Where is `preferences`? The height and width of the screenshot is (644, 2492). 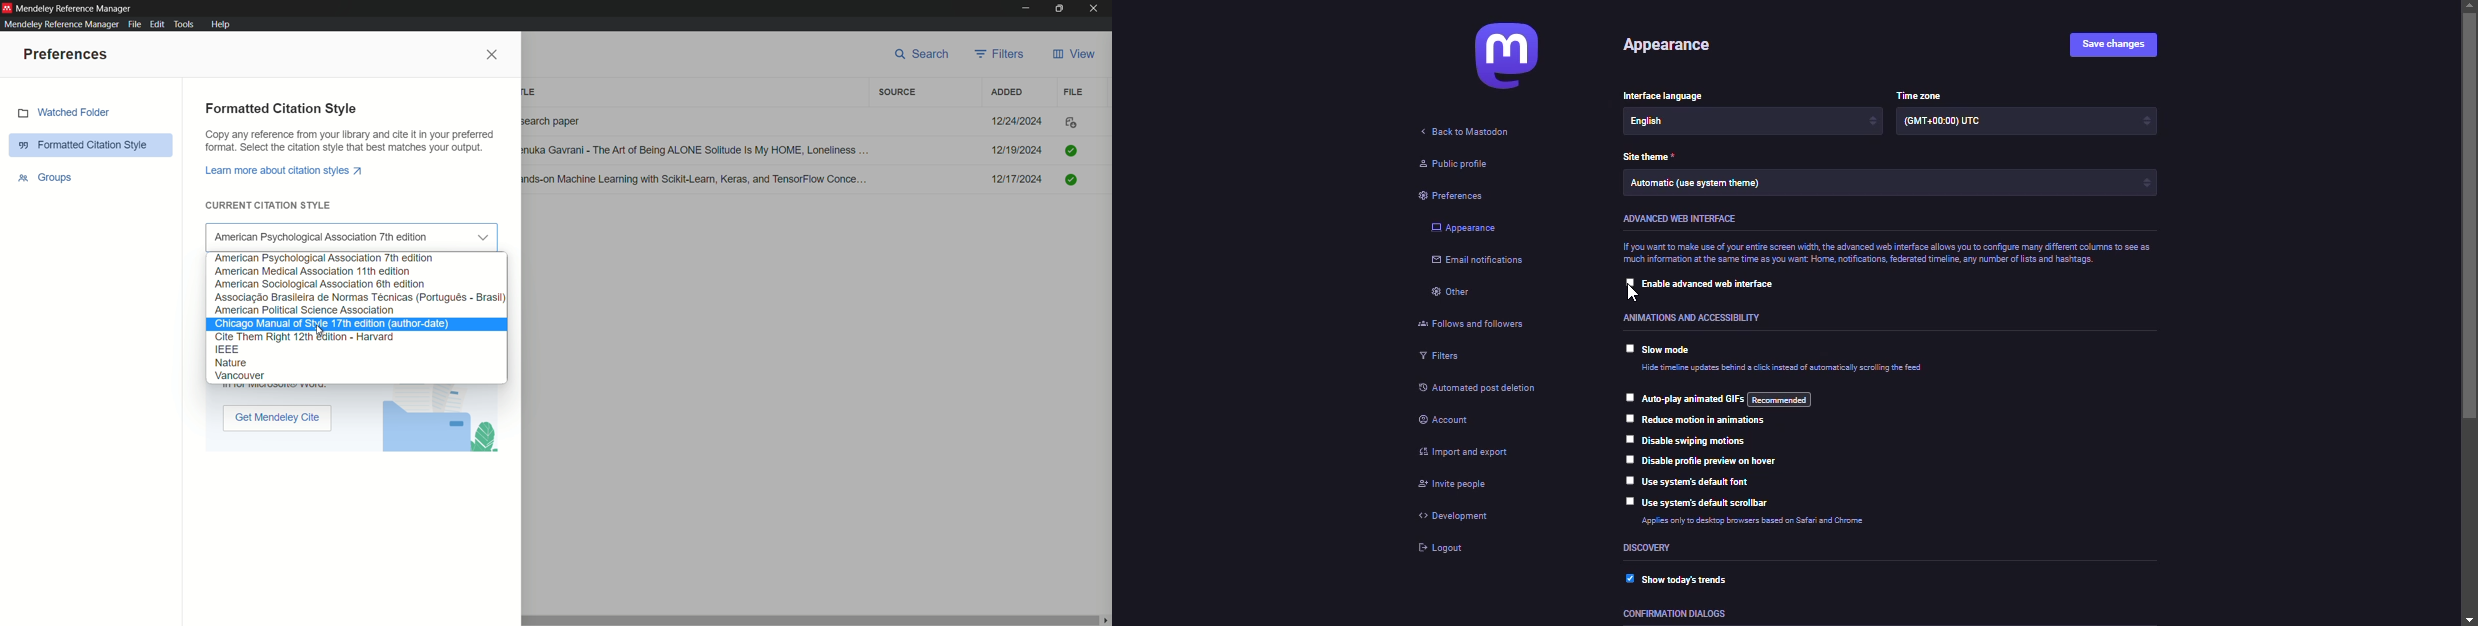 preferences is located at coordinates (64, 54).